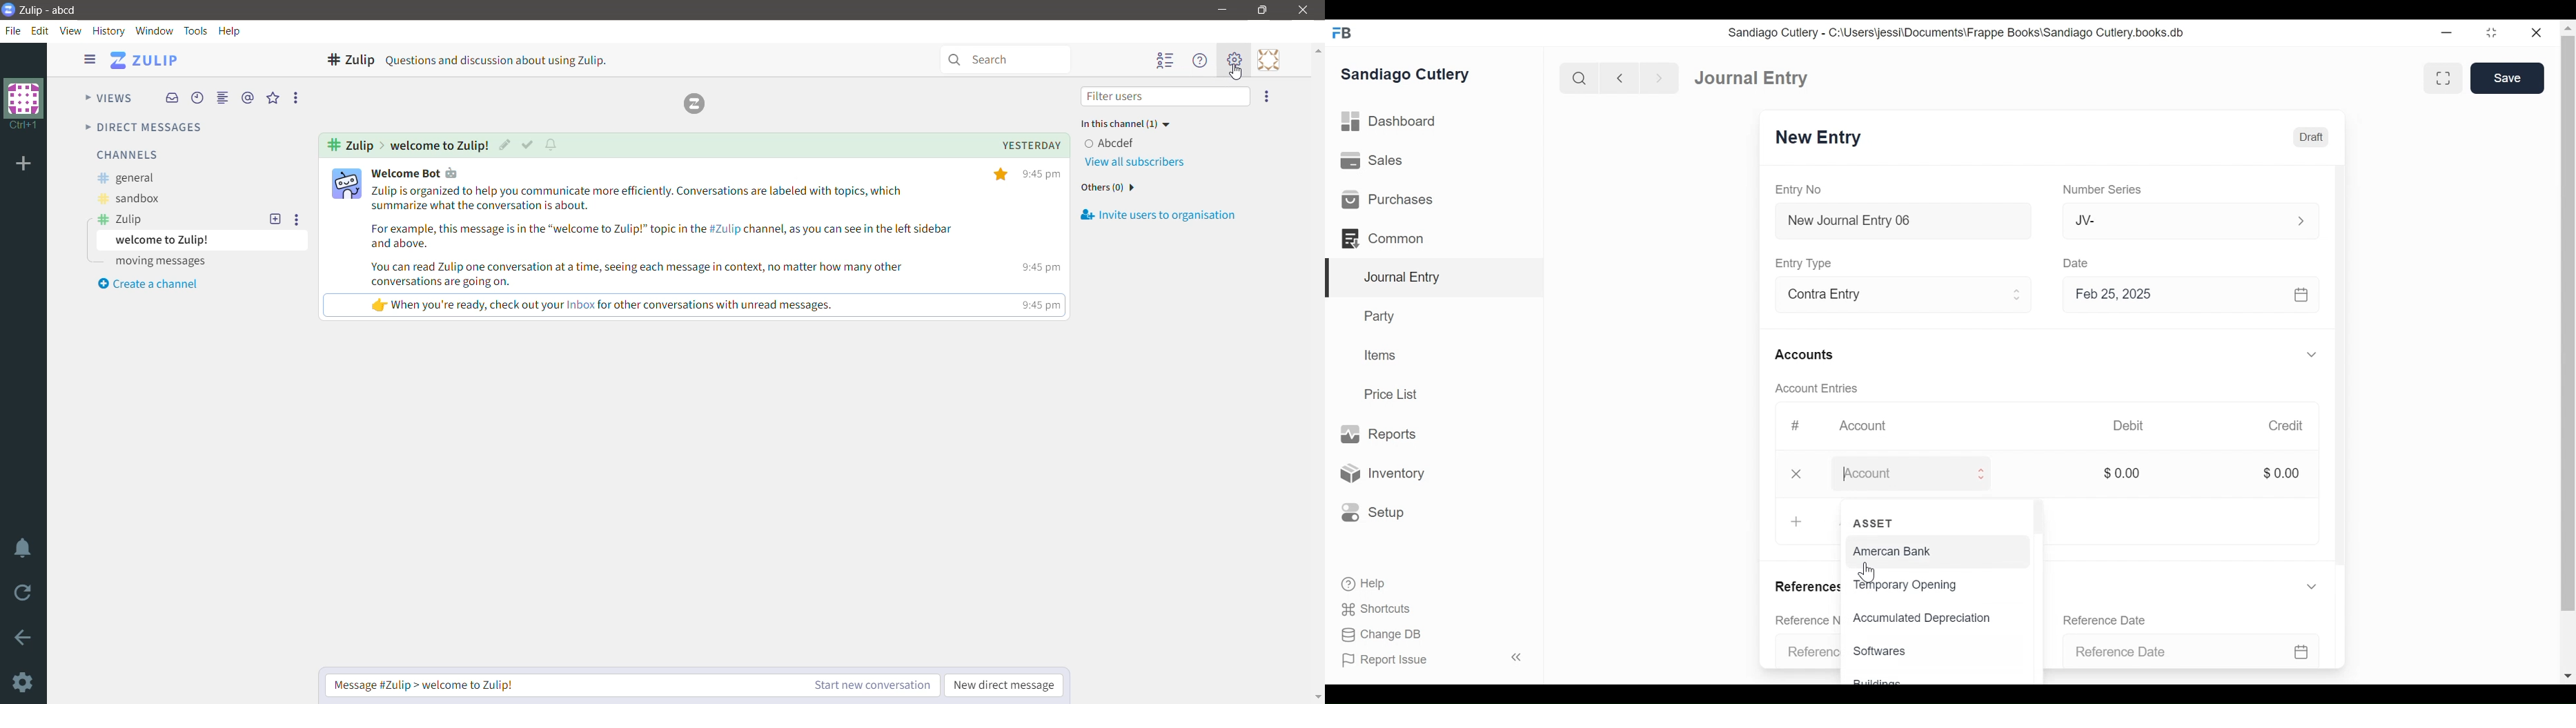 The width and height of the screenshot is (2576, 728). Describe the element at coordinates (1389, 239) in the screenshot. I see `Common` at that location.